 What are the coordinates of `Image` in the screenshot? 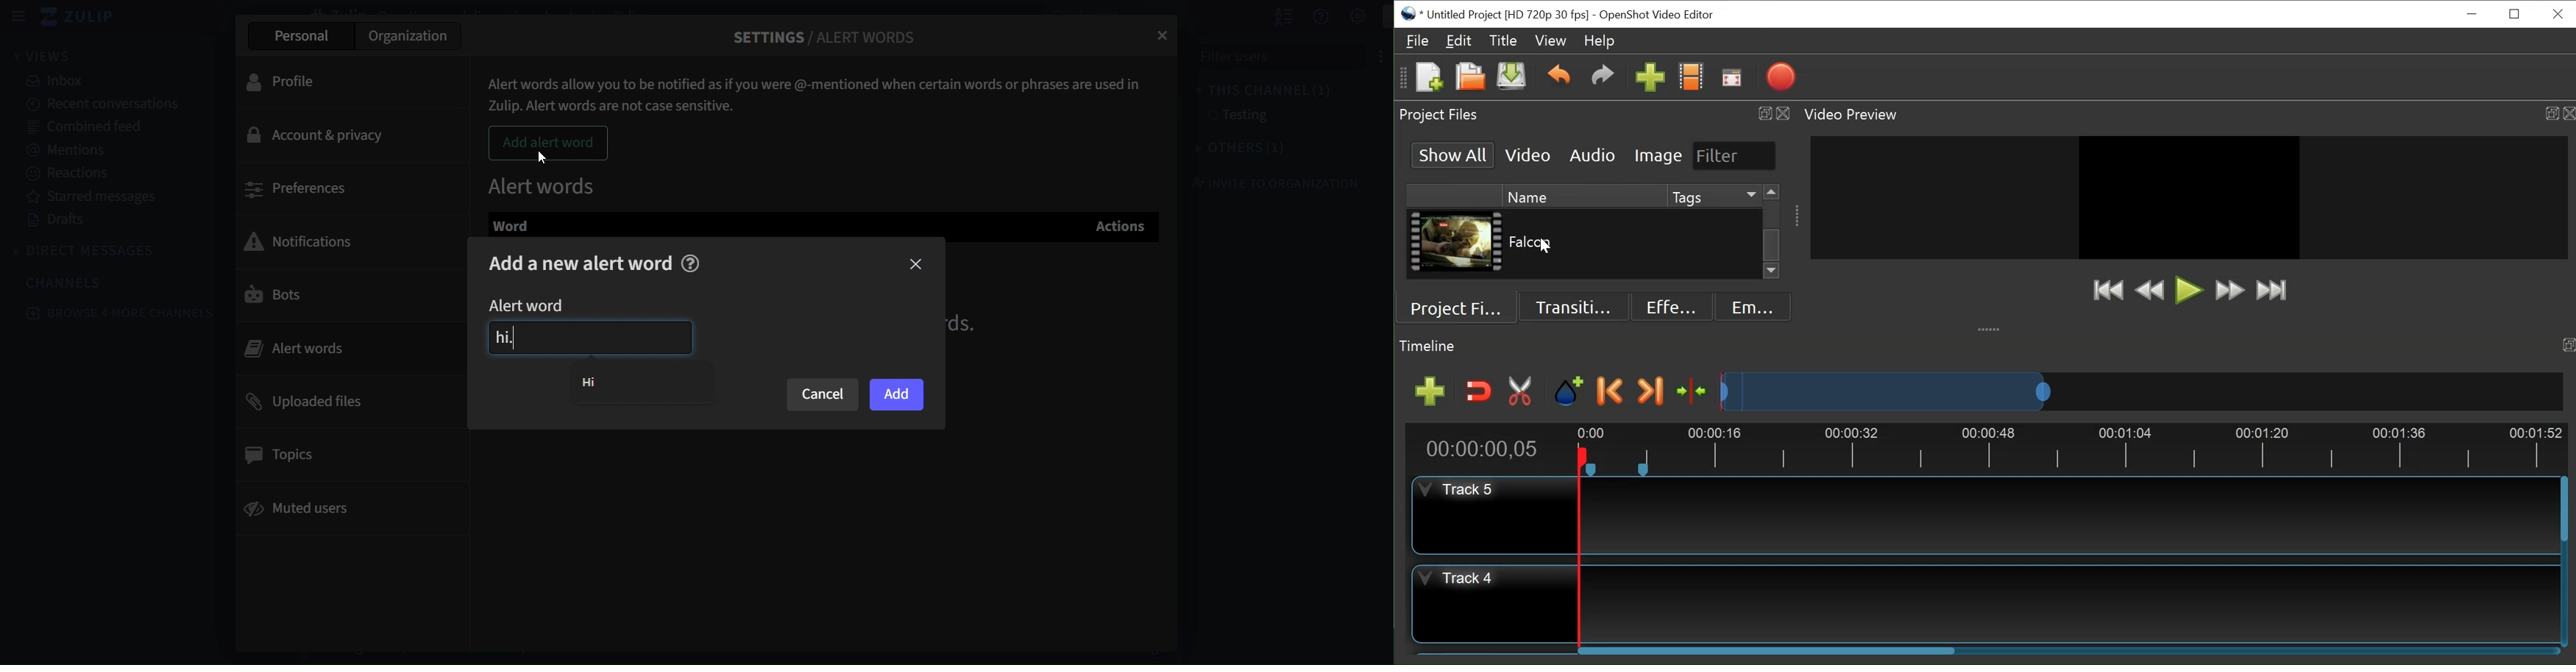 It's located at (1658, 156).